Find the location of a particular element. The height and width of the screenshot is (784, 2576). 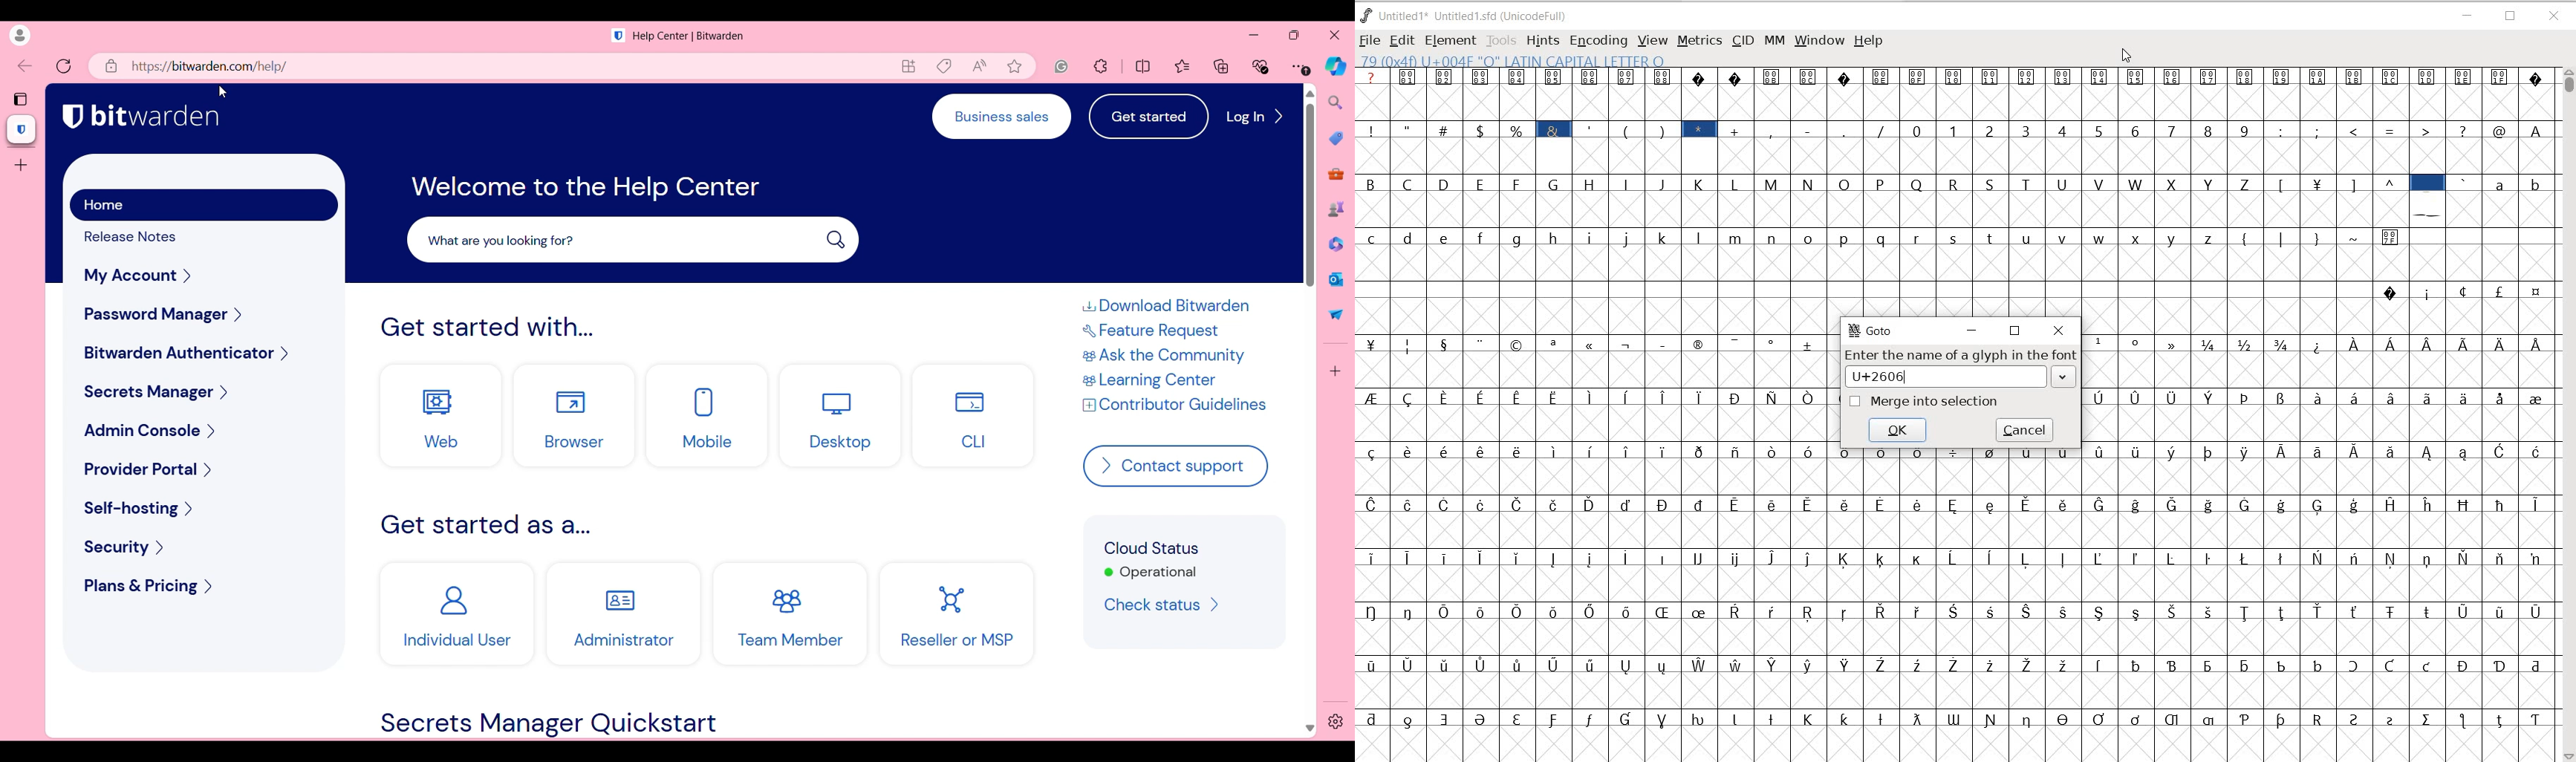

WINDOW is located at coordinates (1818, 40).